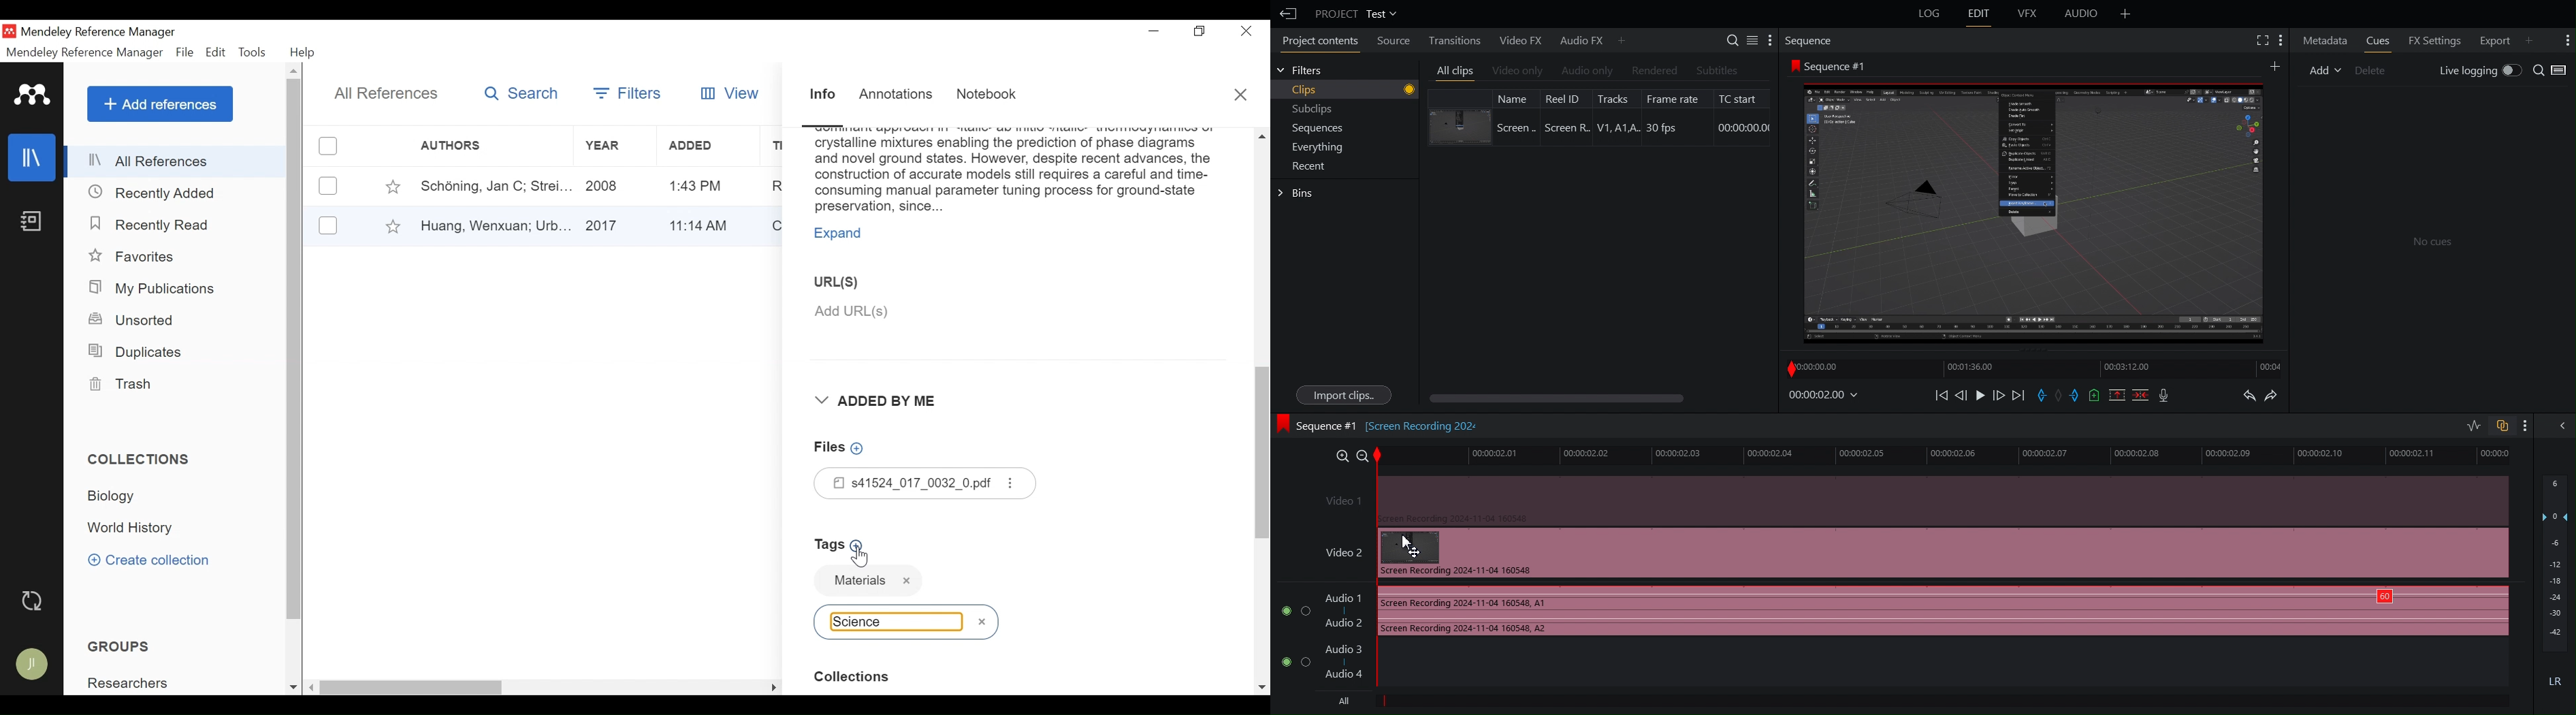  What do you see at coordinates (841, 448) in the screenshot?
I see `Add Files` at bounding box center [841, 448].